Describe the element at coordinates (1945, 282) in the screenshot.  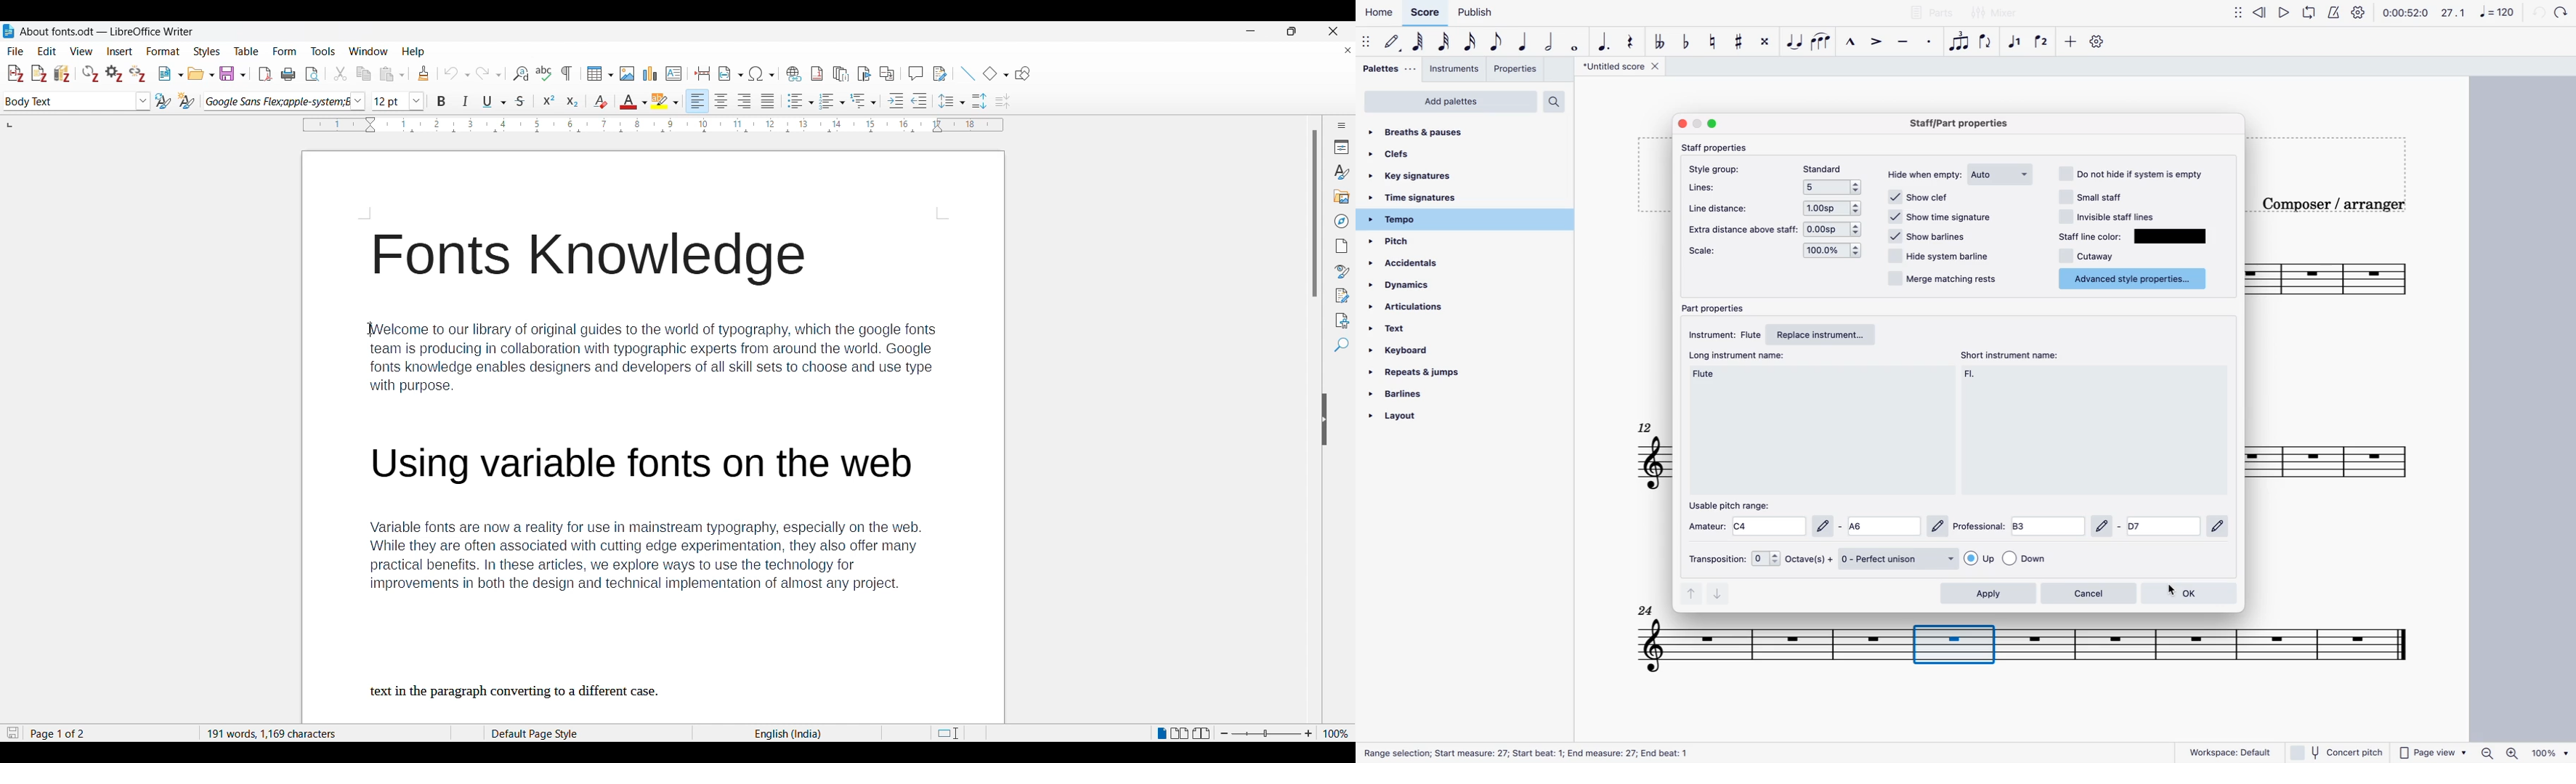
I see `merge matching rests` at that location.